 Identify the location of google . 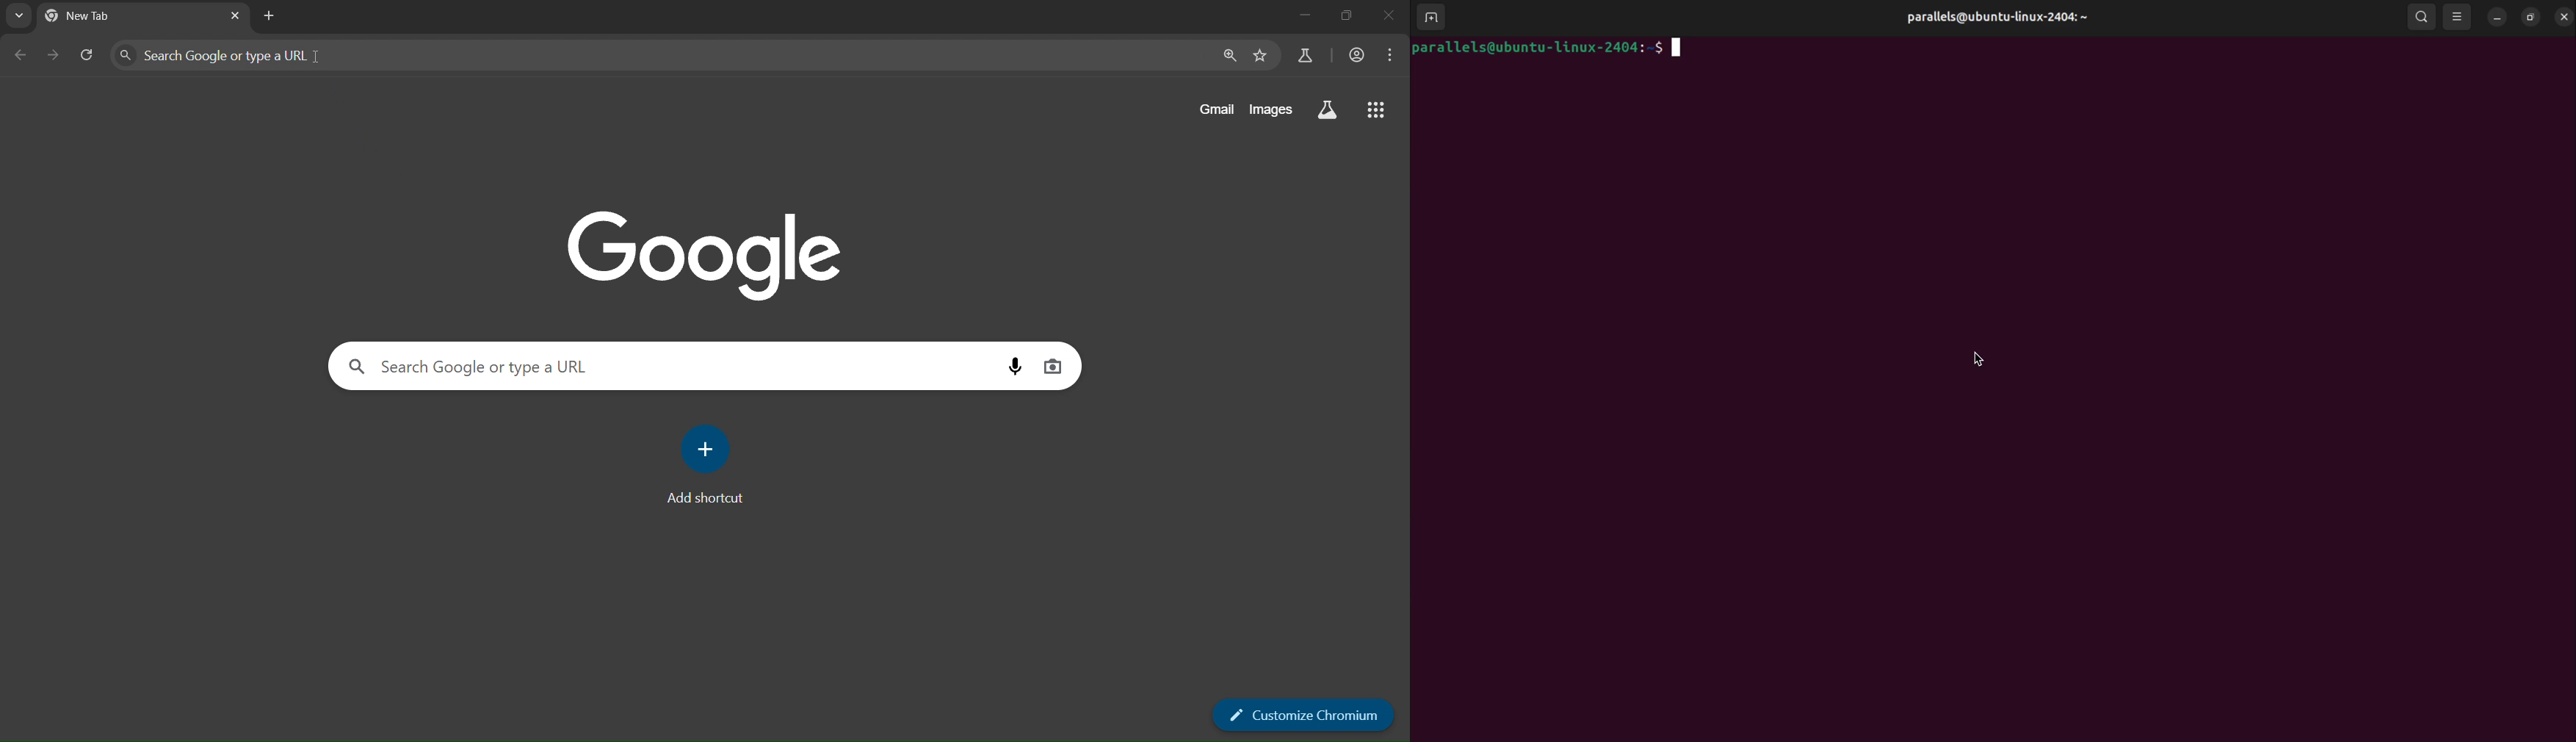
(704, 252).